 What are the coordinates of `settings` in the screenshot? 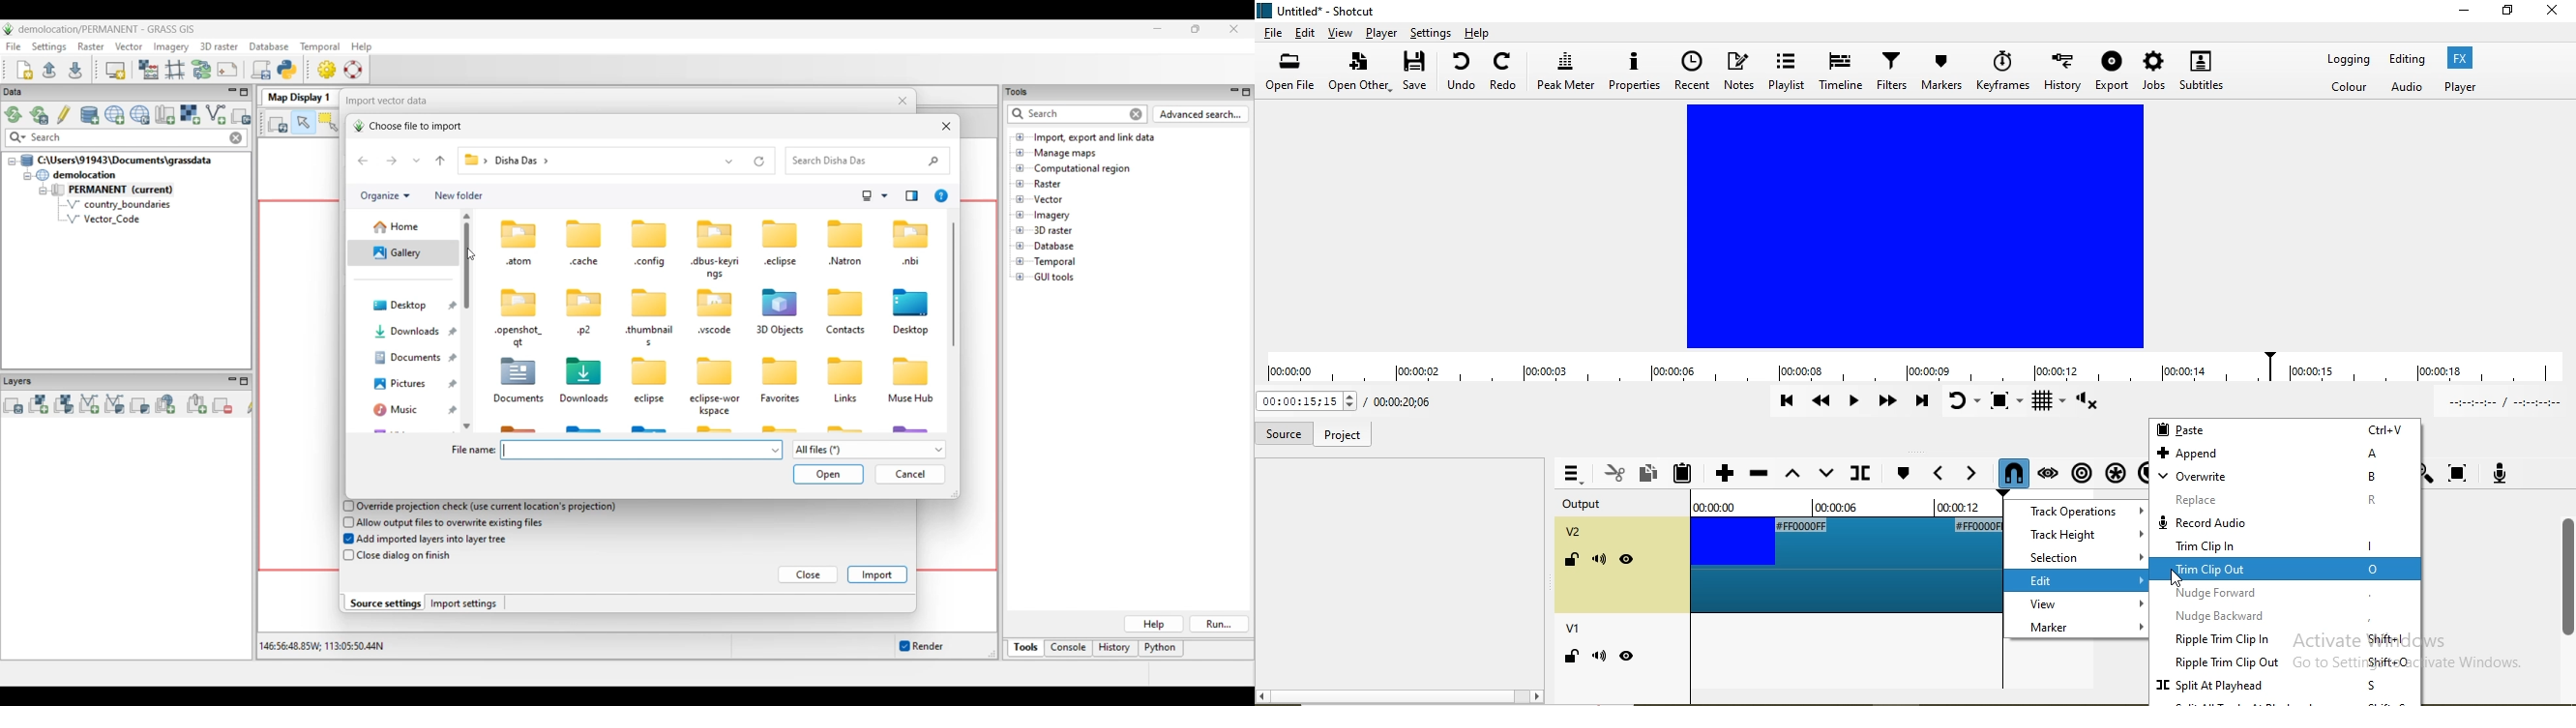 It's located at (1430, 32).